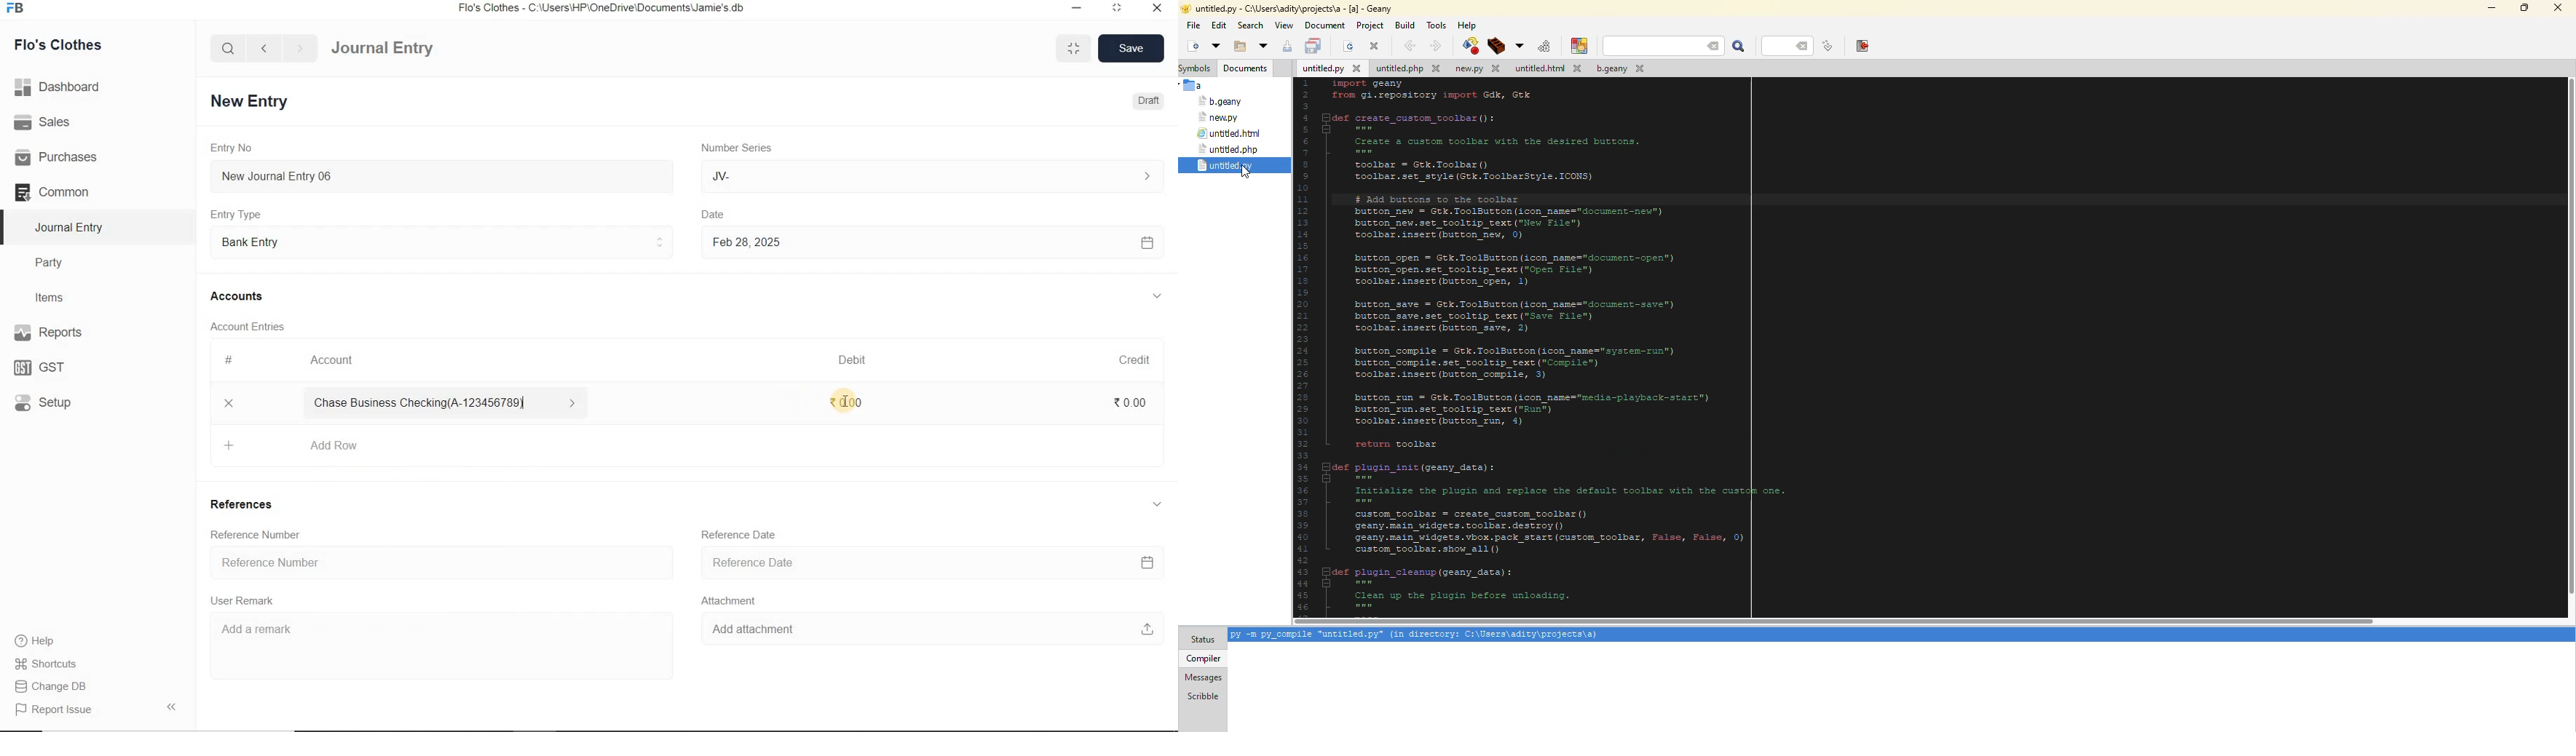 This screenshot has width=2576, height=756. I want to click on New Journal Entry 06, so click(442, 175).